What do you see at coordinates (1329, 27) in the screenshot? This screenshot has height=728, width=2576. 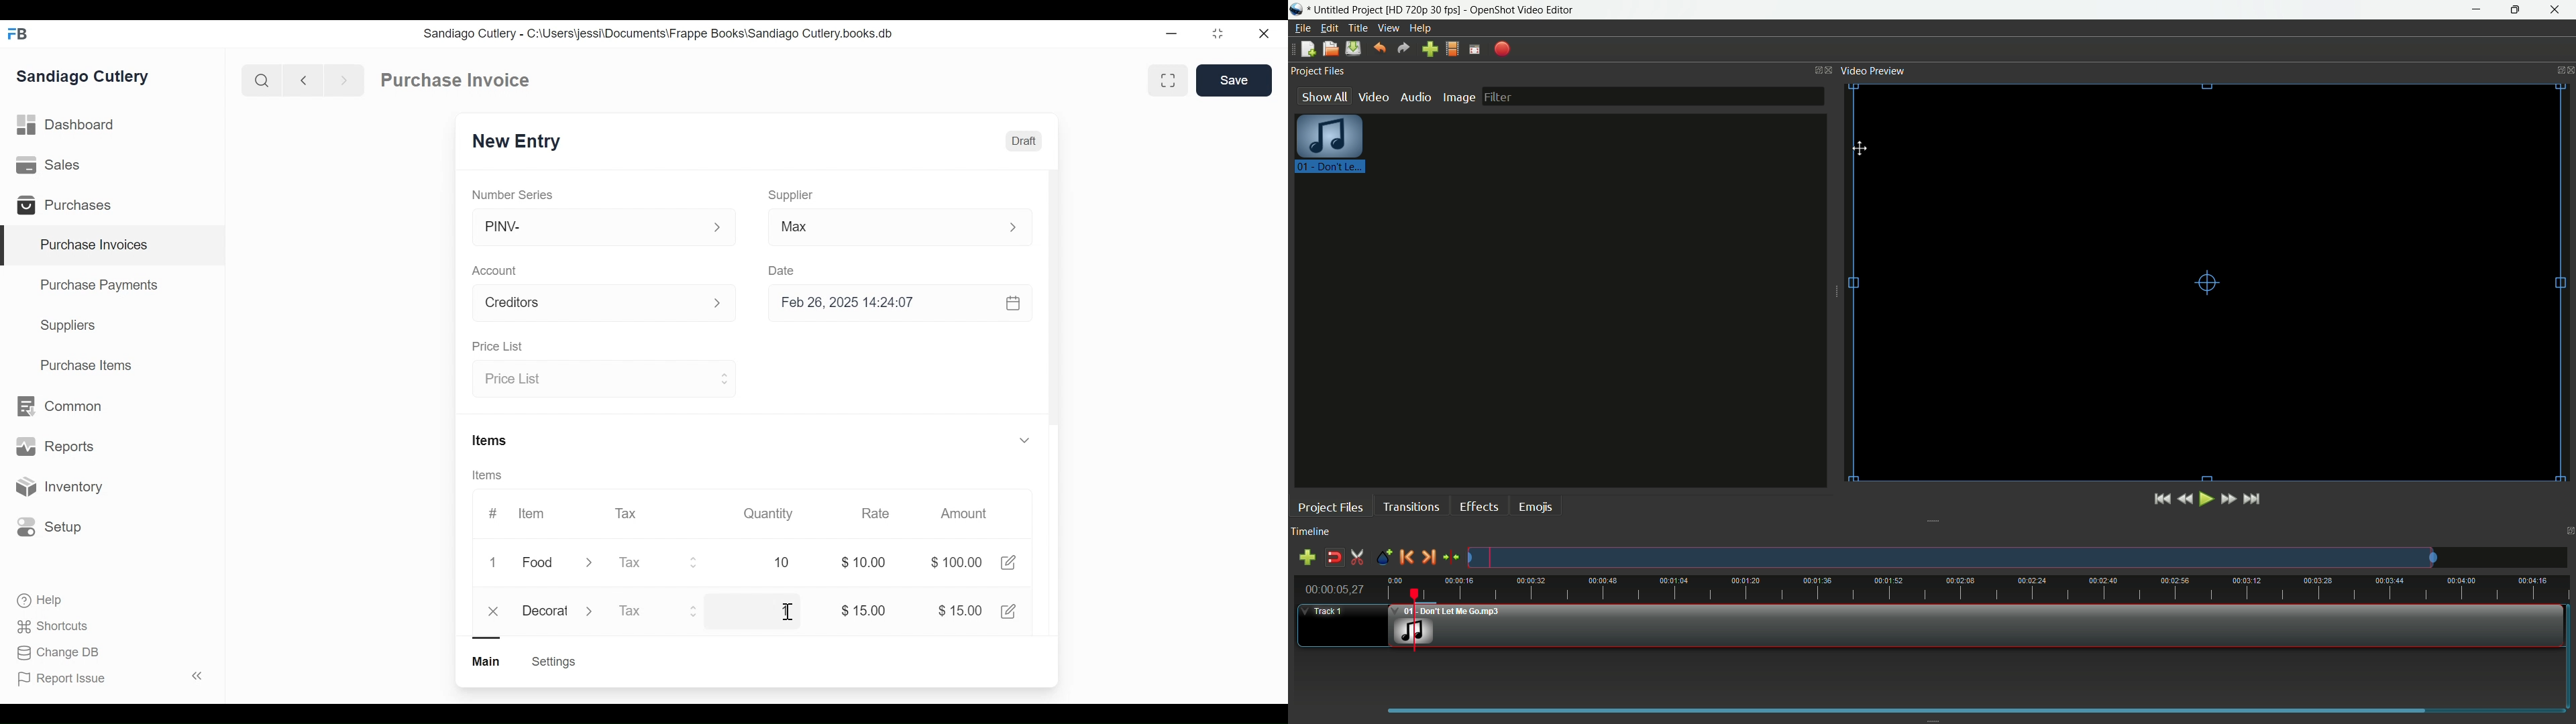 I see `edit menu` at bounding box center [1329, 27].